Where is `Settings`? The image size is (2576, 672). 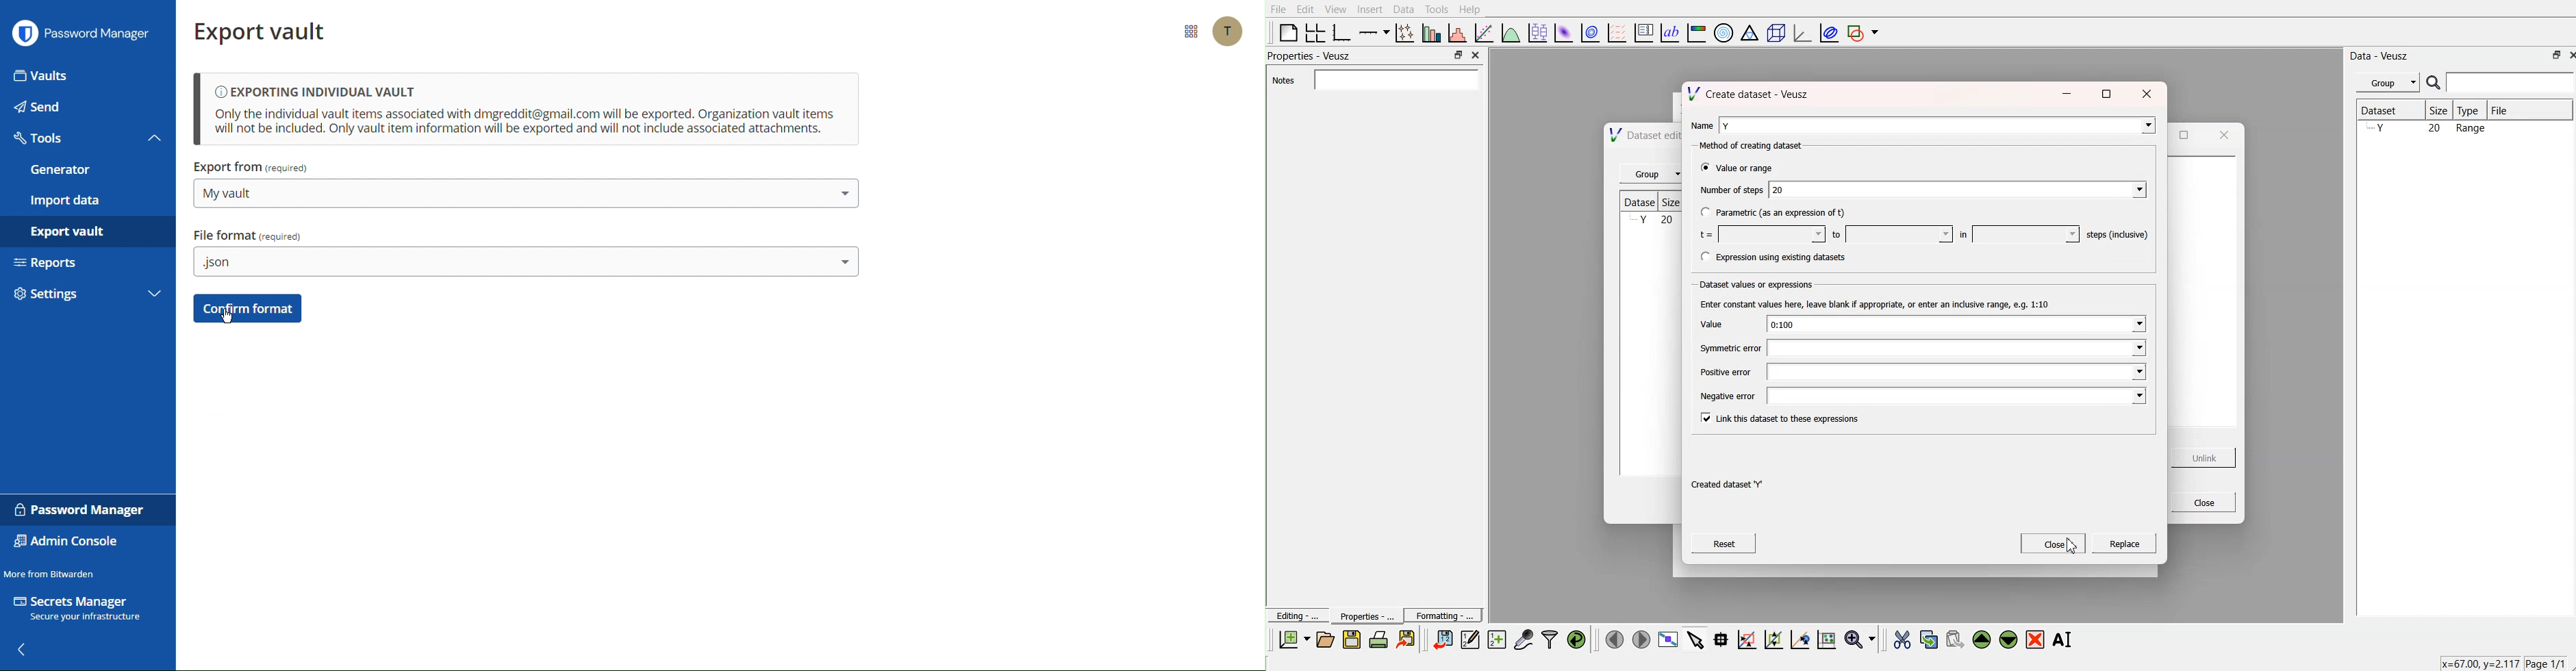 Settings is located at coordinates (89, 298).